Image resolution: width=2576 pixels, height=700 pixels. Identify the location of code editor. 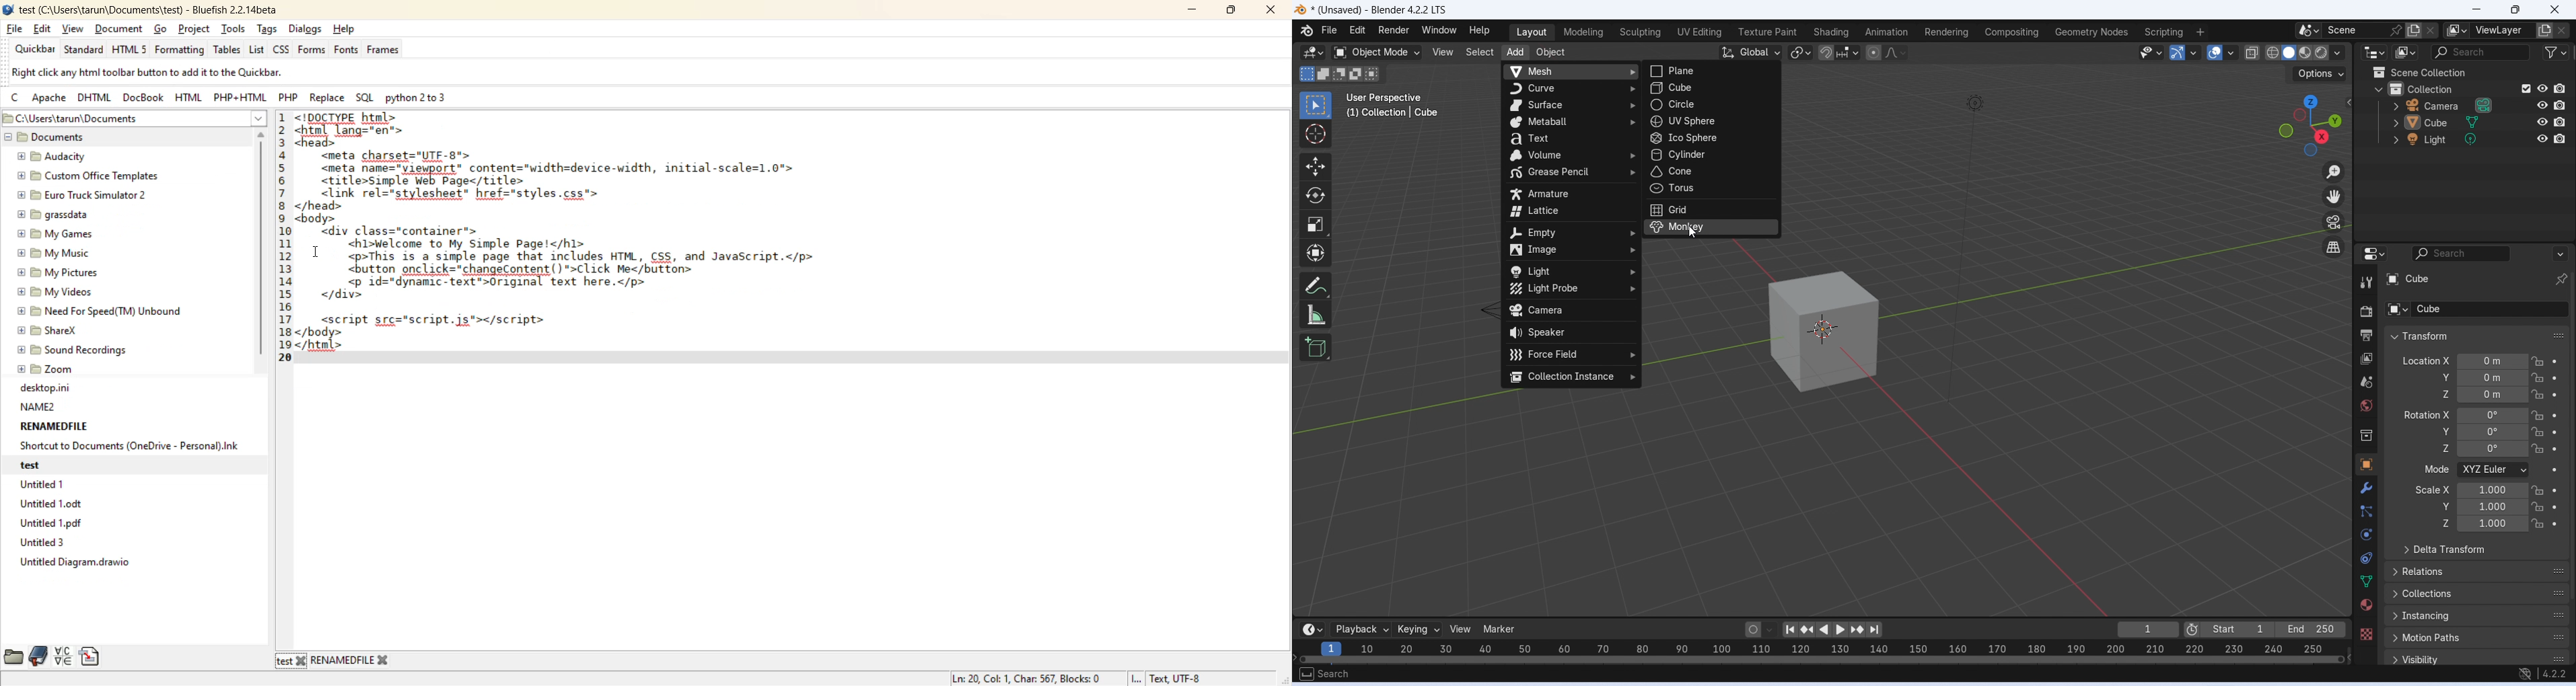
(594, 241).